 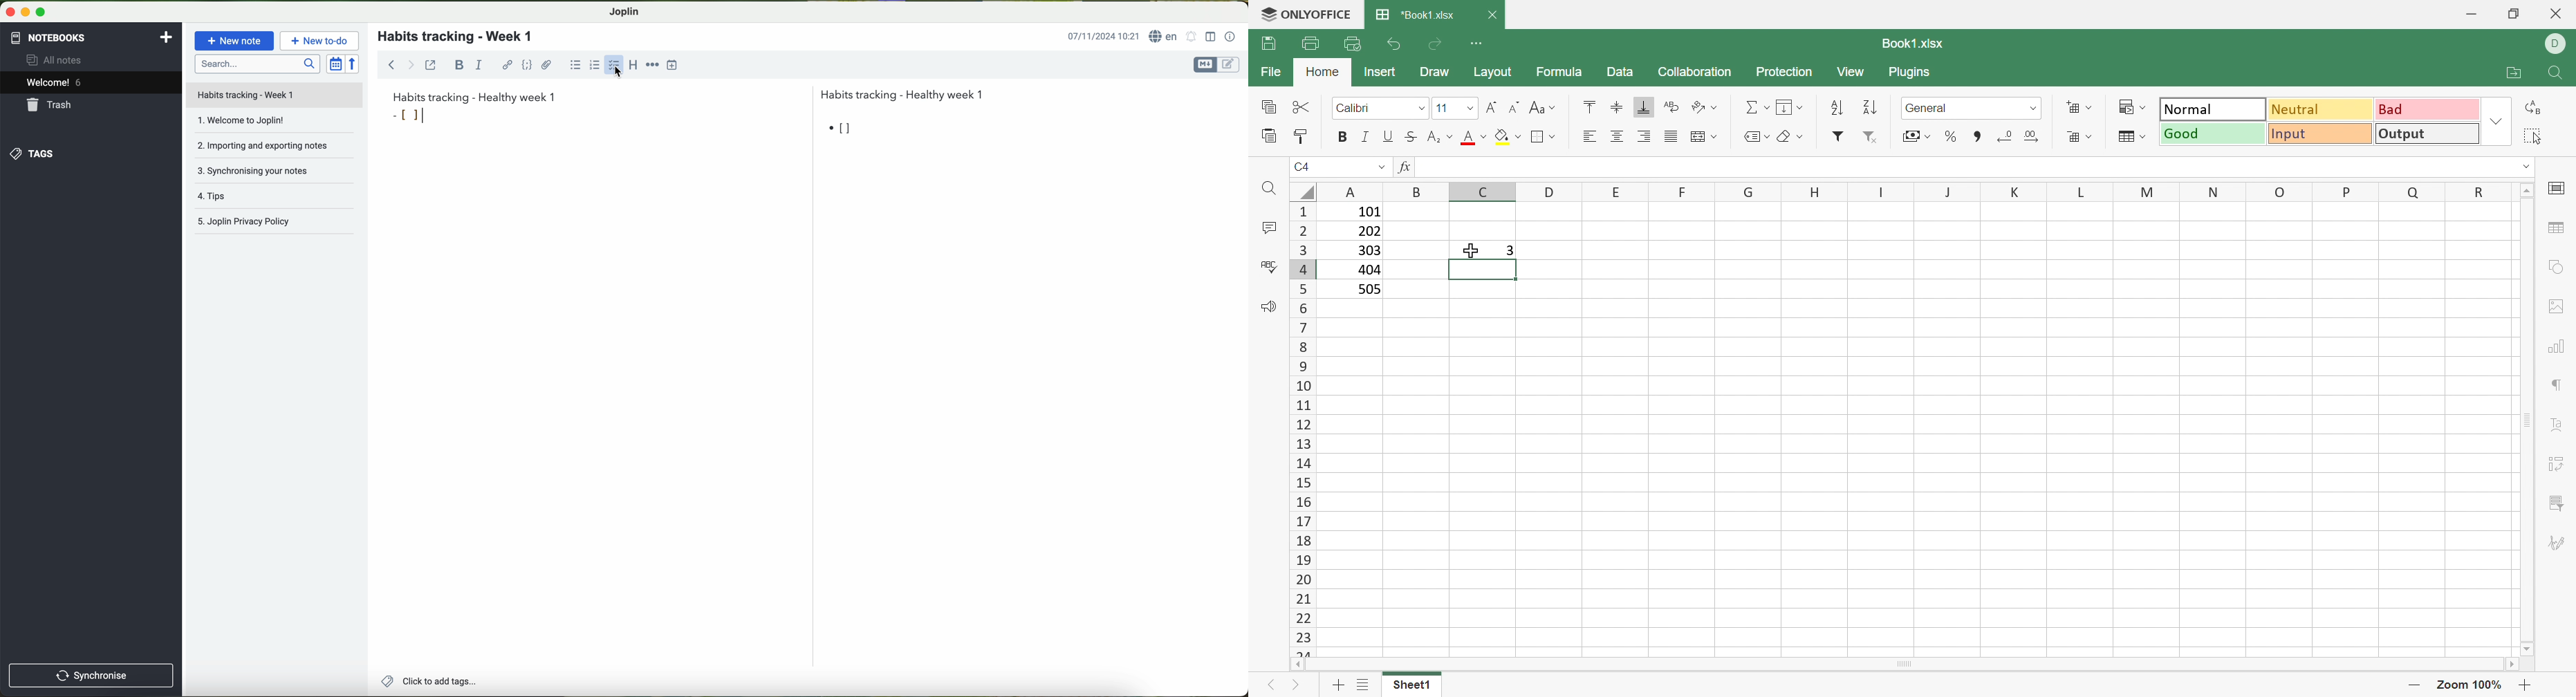 What do you see at coordinates (2557, 73) in the screenshot?
I see `Find` at bounding box center [2557, 73].